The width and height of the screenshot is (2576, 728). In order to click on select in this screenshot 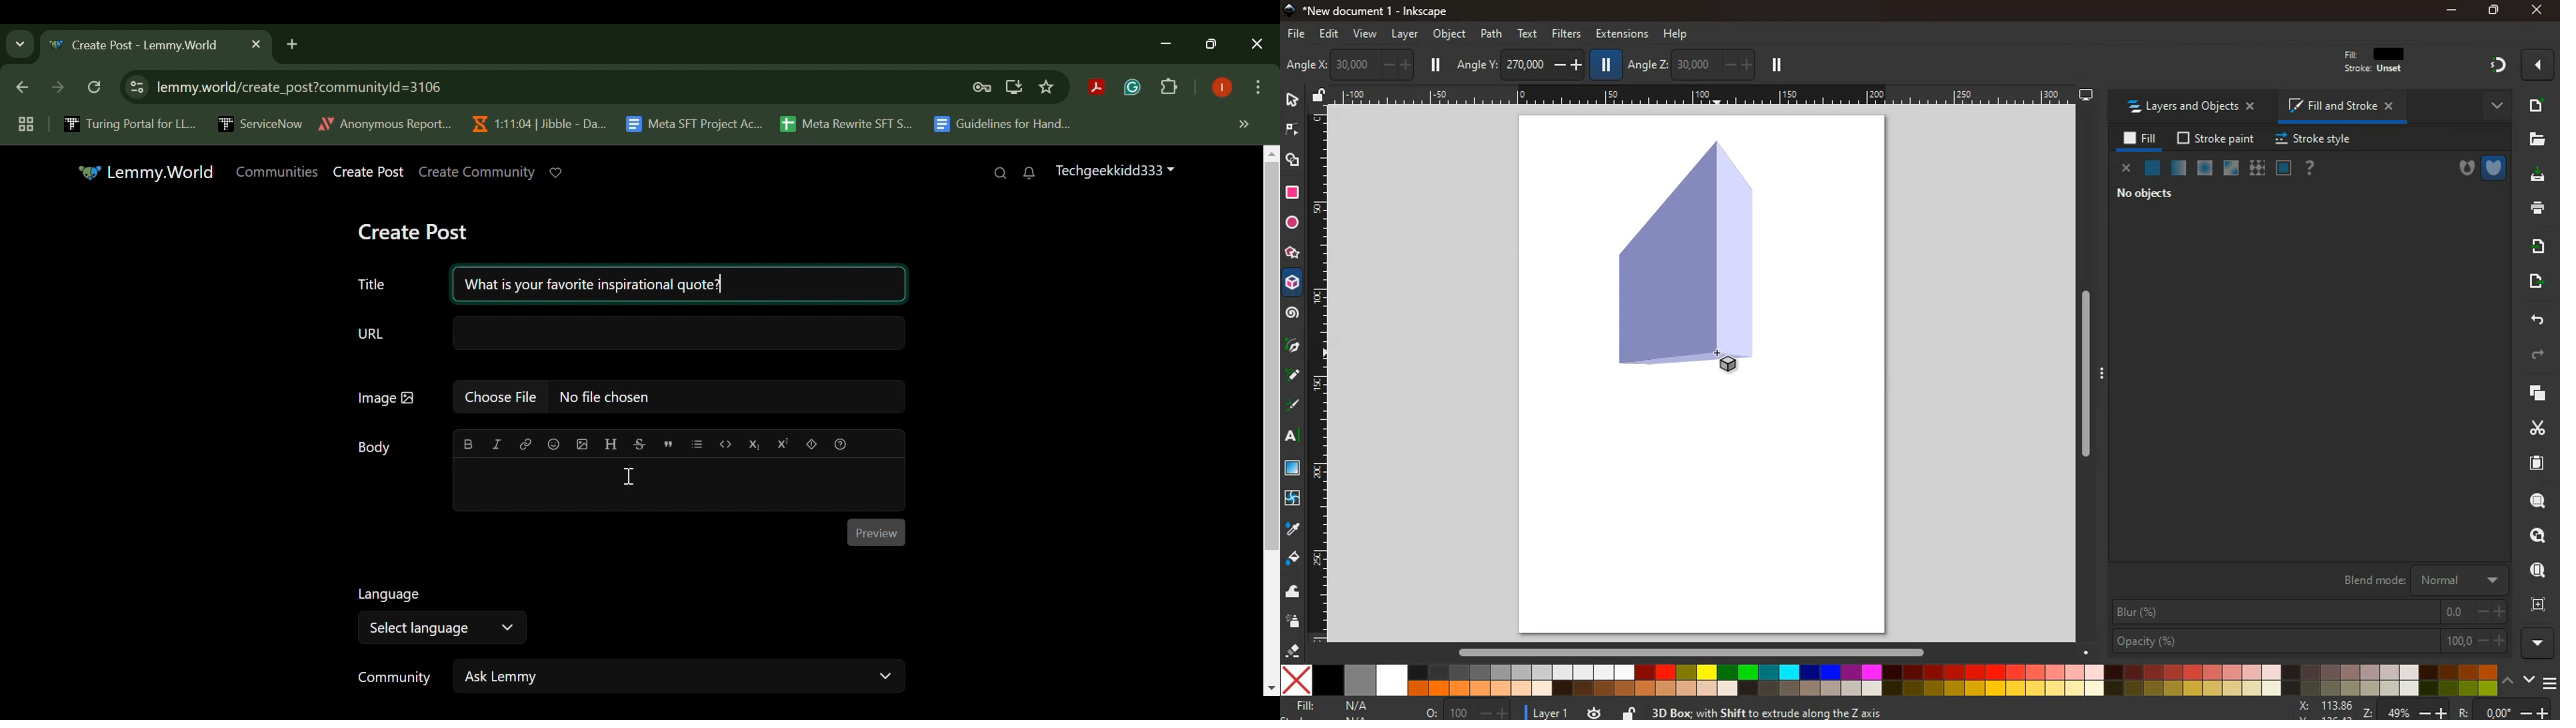, I will do `click(1291, 101)`.